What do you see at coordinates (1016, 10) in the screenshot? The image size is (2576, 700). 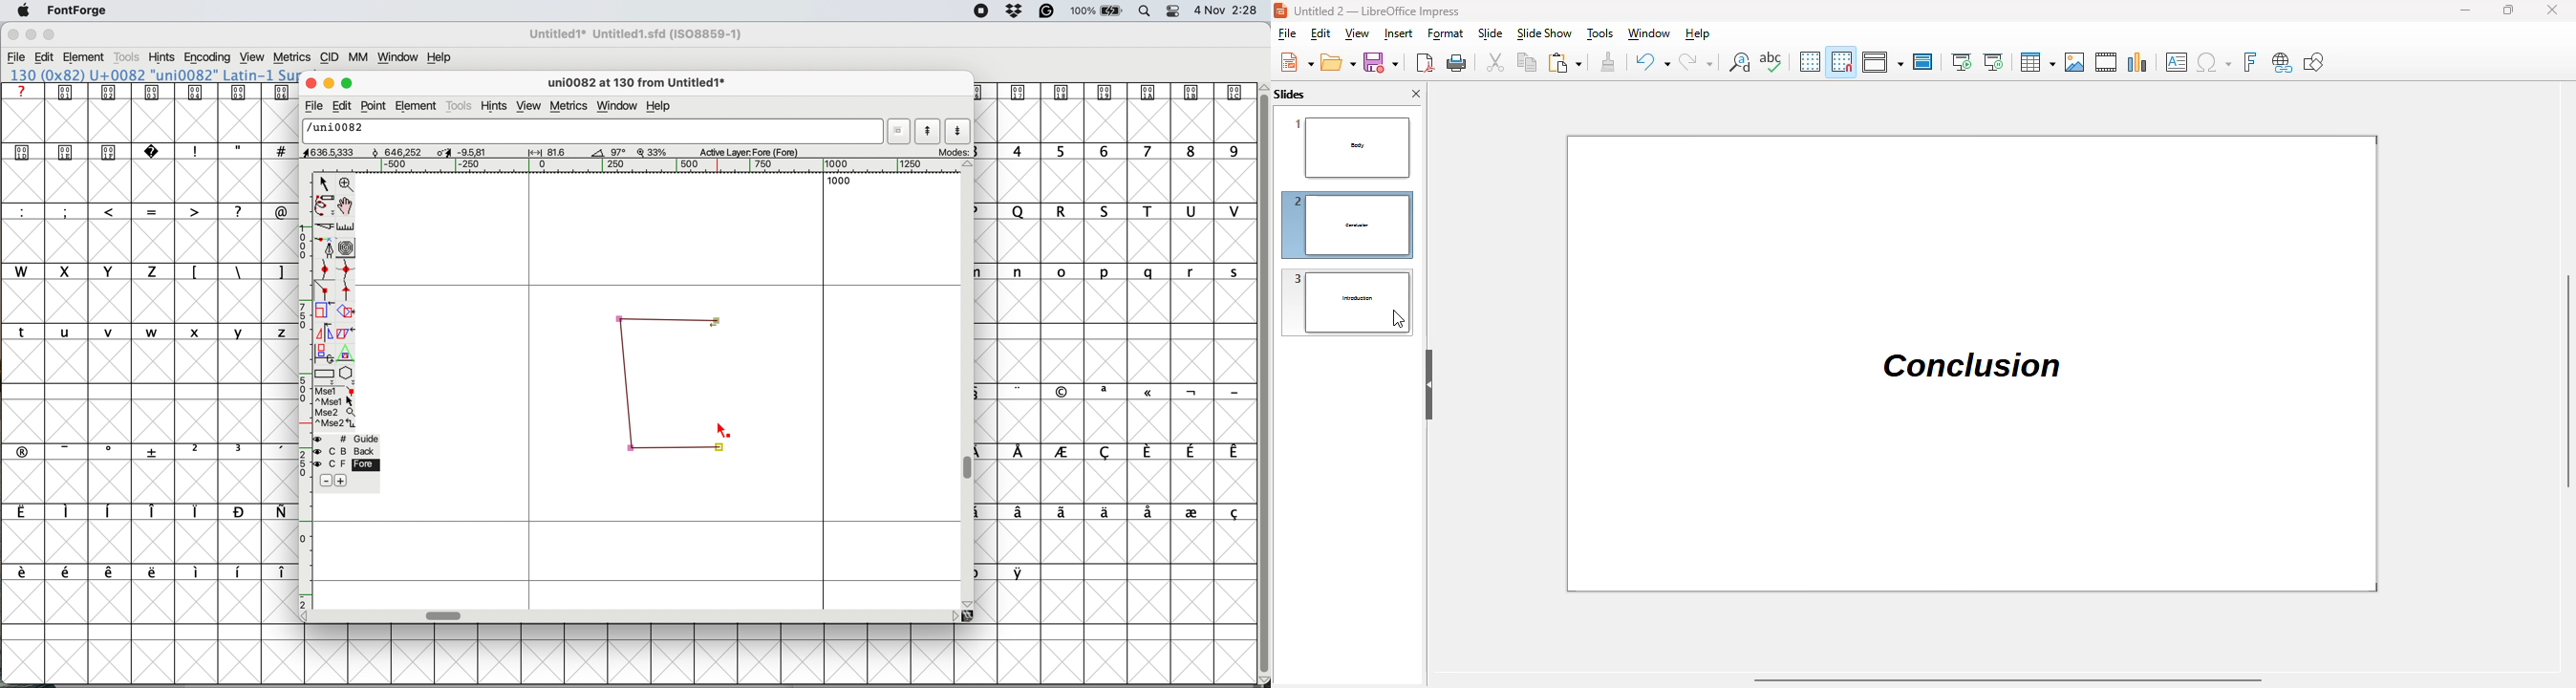 I see `dropbox` at bounding box center [1016, 10].